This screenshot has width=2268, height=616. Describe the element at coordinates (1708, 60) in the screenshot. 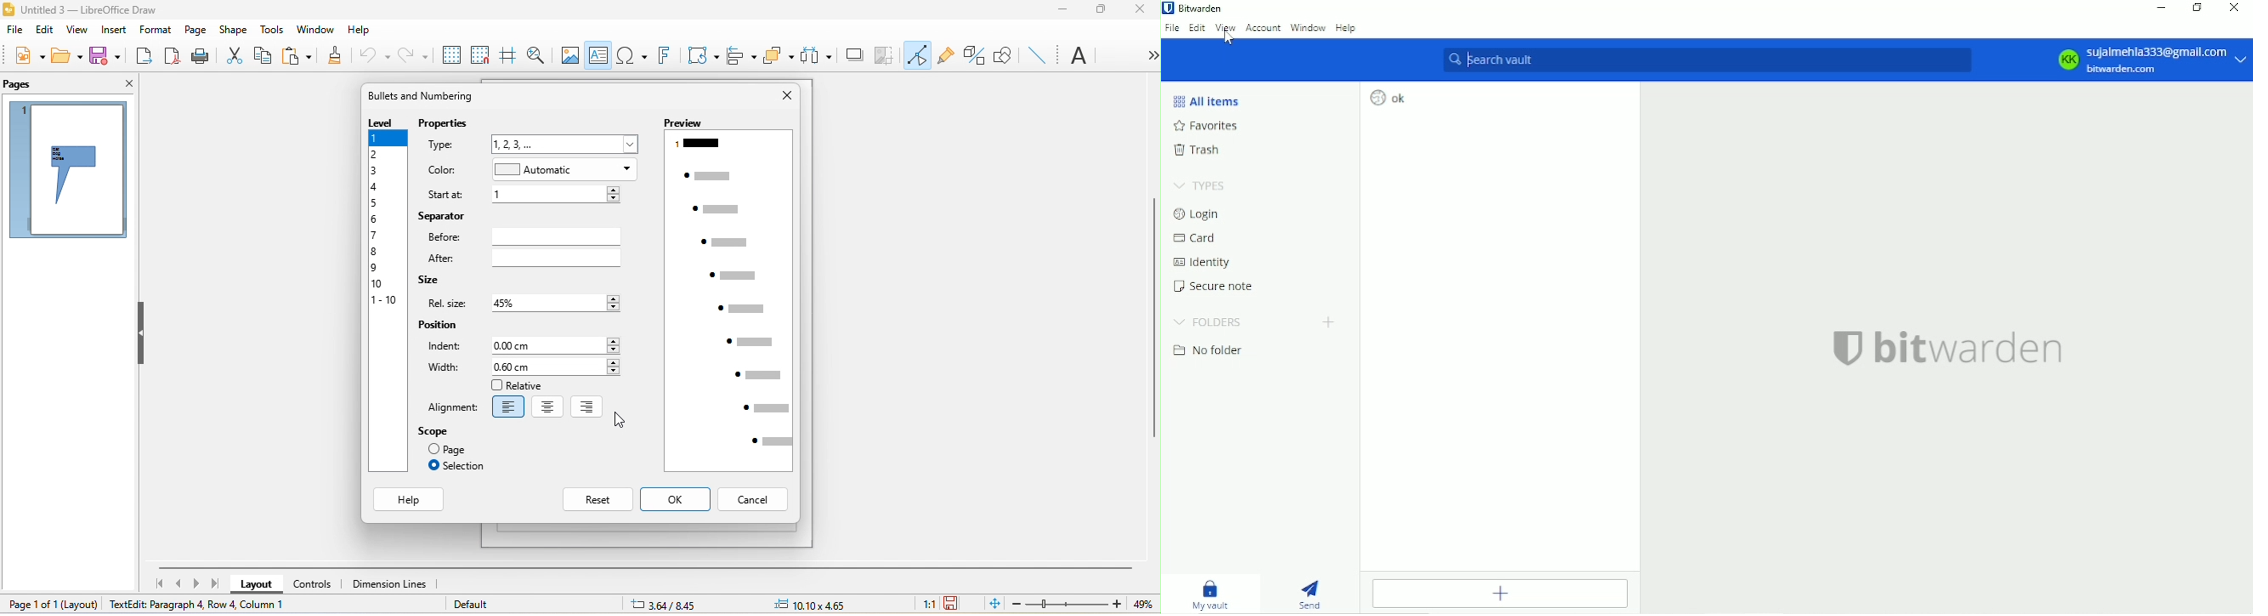

I see `Search vault` at that location.